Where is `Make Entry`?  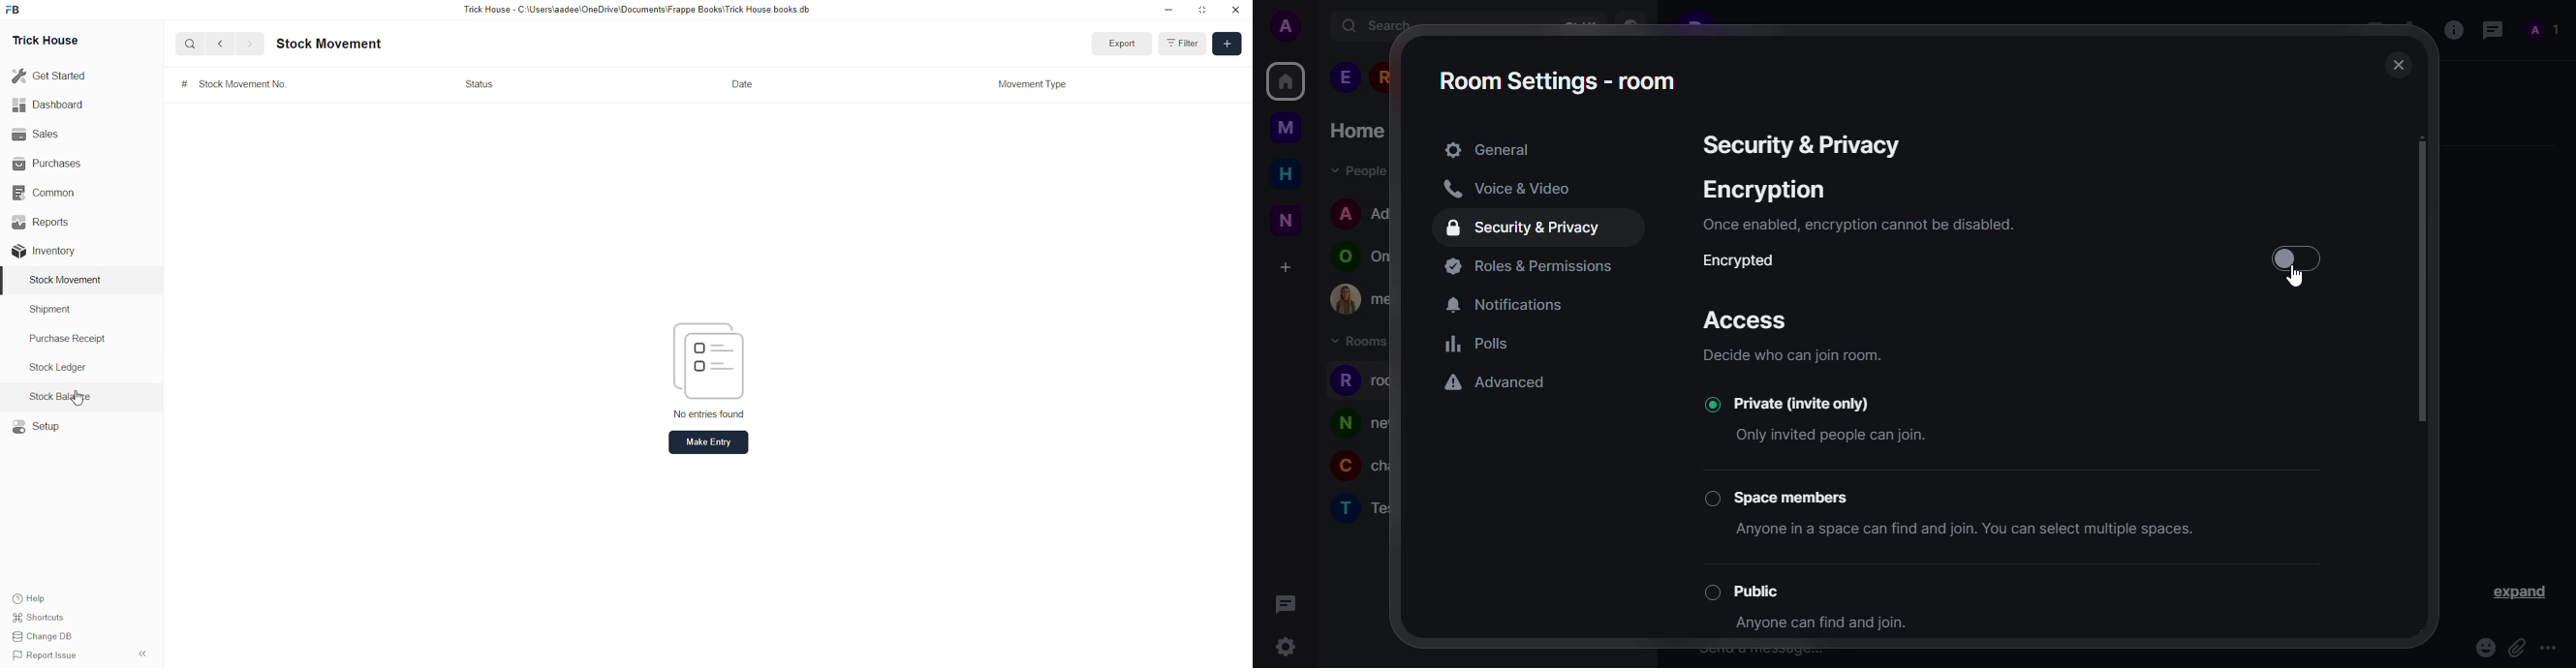
Make Entry is located at coordinates (703, 444).